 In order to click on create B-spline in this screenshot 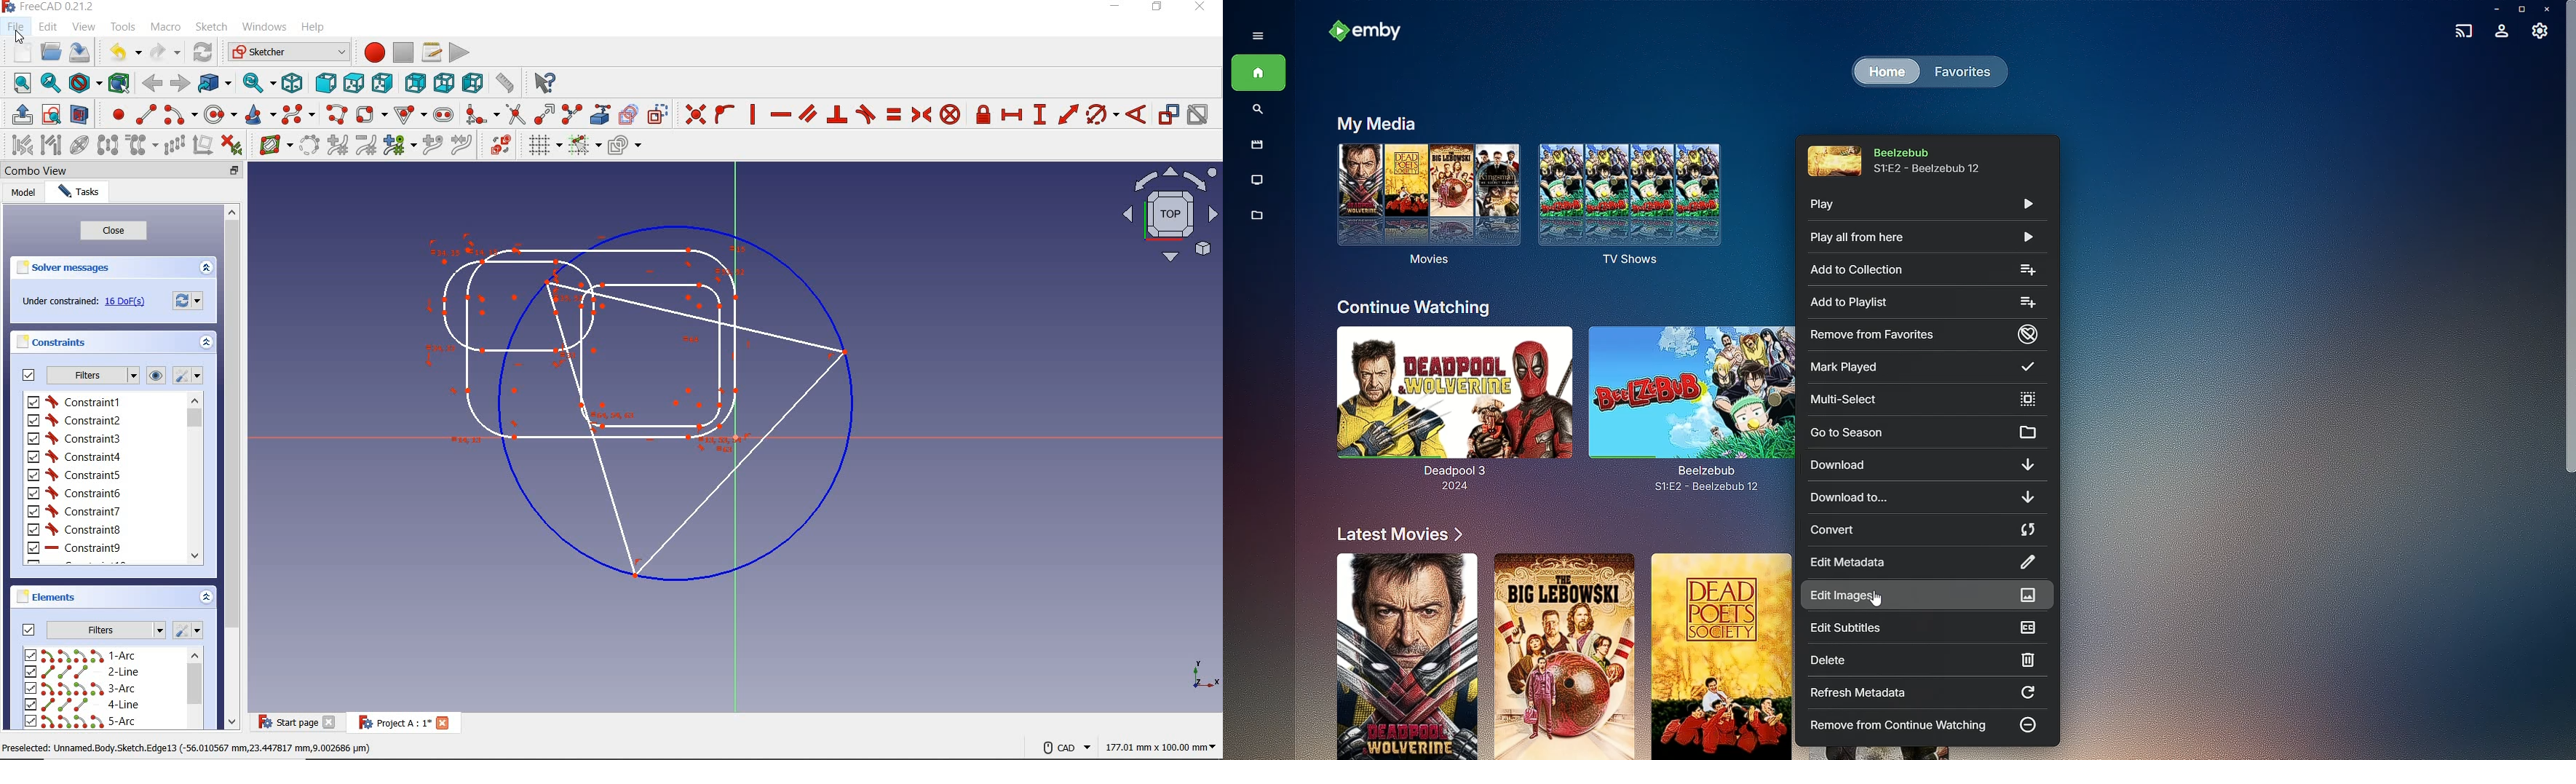, I will do `click(297, 115)`.